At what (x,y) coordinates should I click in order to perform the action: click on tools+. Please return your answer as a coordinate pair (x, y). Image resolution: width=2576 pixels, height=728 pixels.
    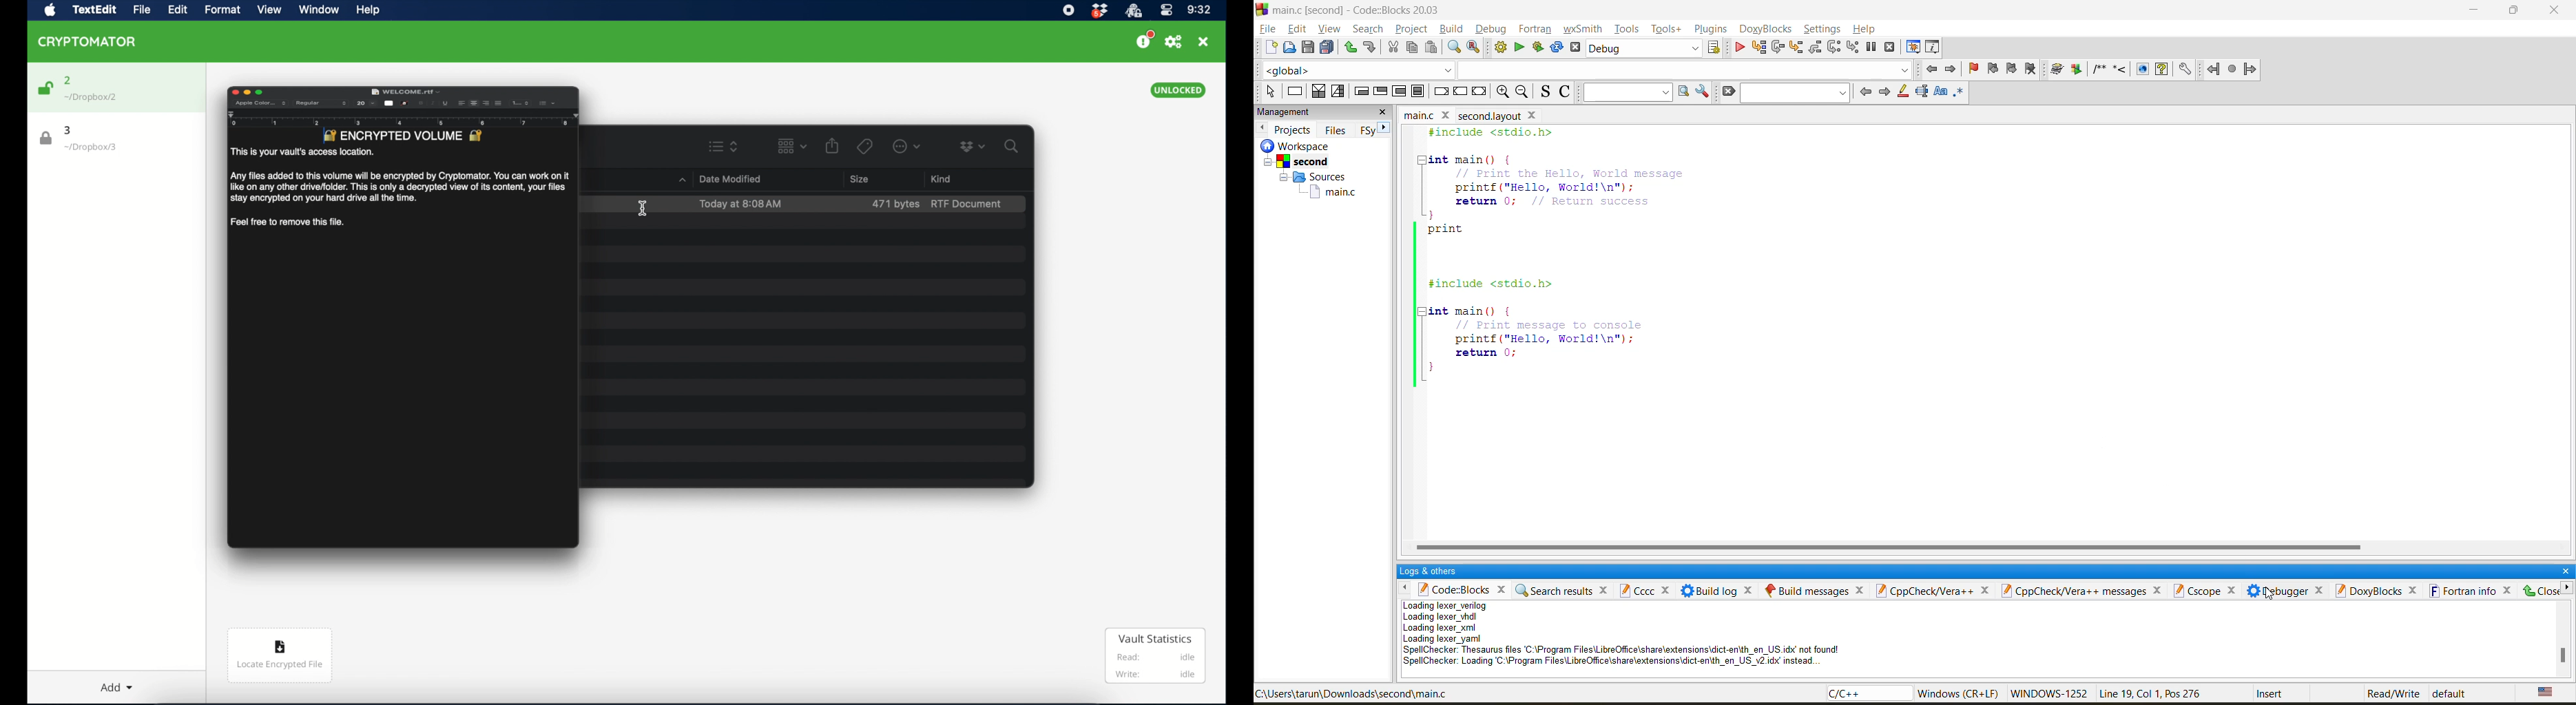
    Looking at the image, I should click on (1668, 30).